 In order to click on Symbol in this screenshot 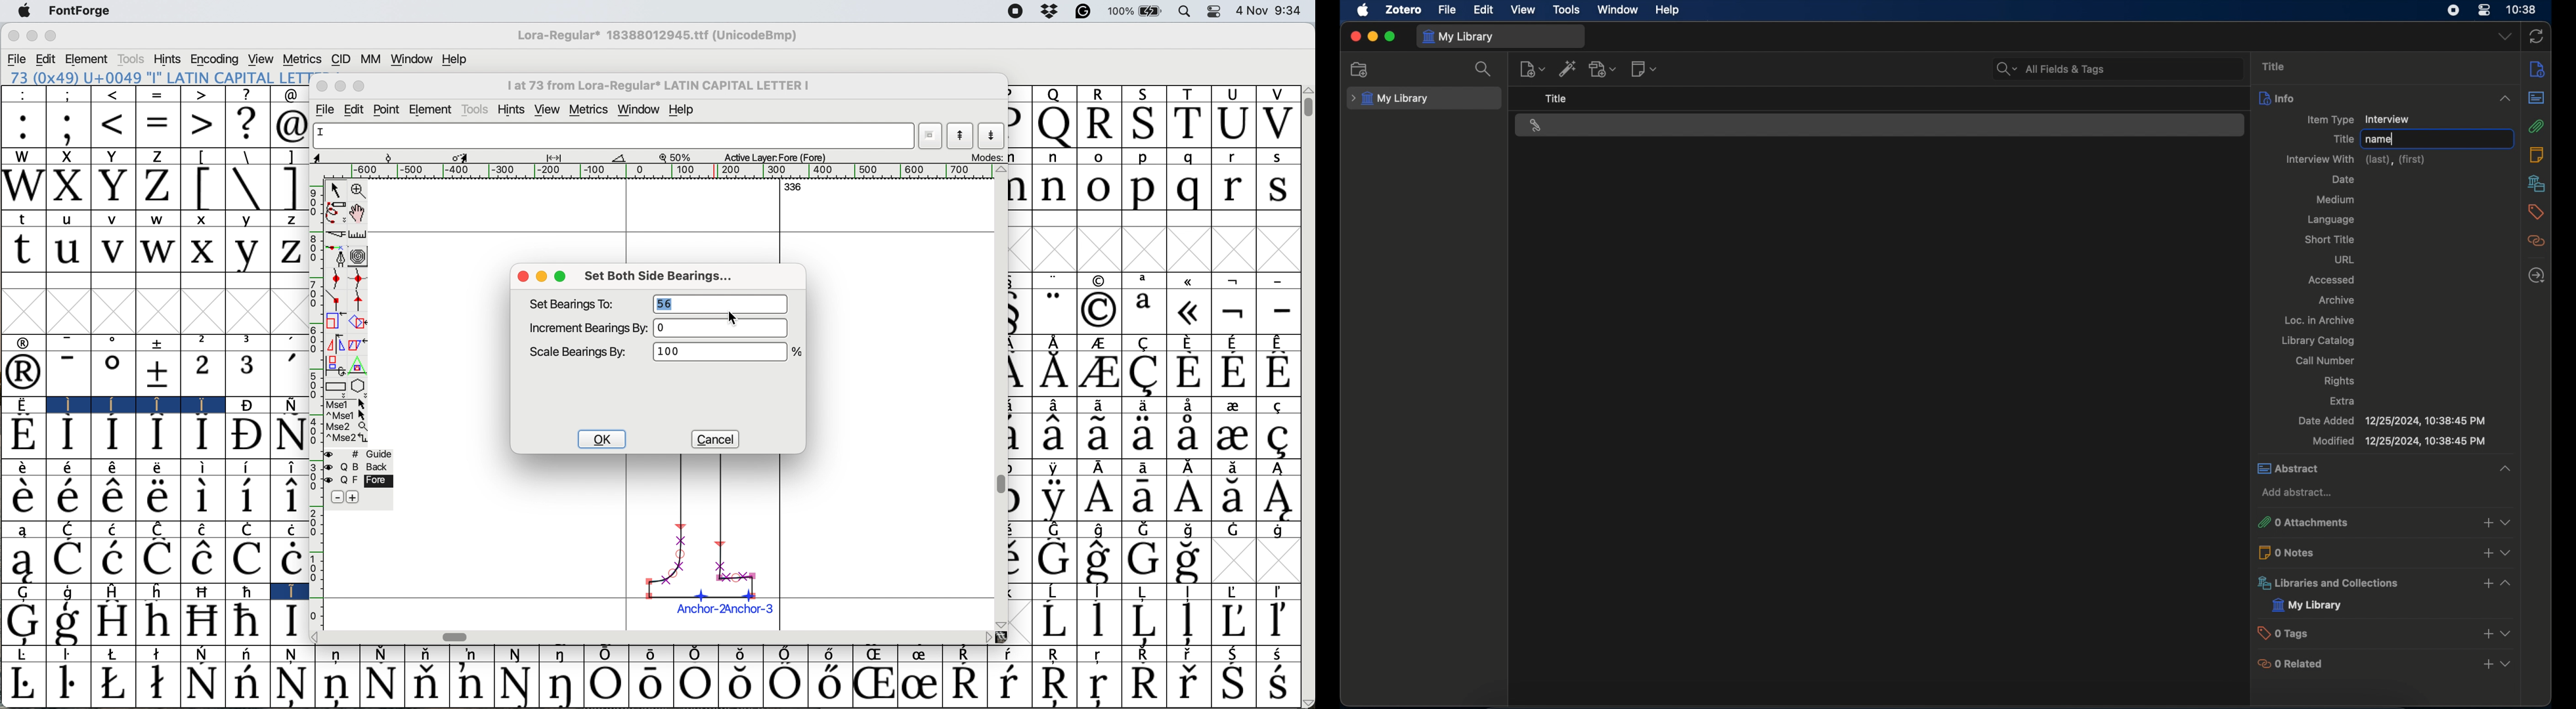, I will do `click(1056, 529)`.